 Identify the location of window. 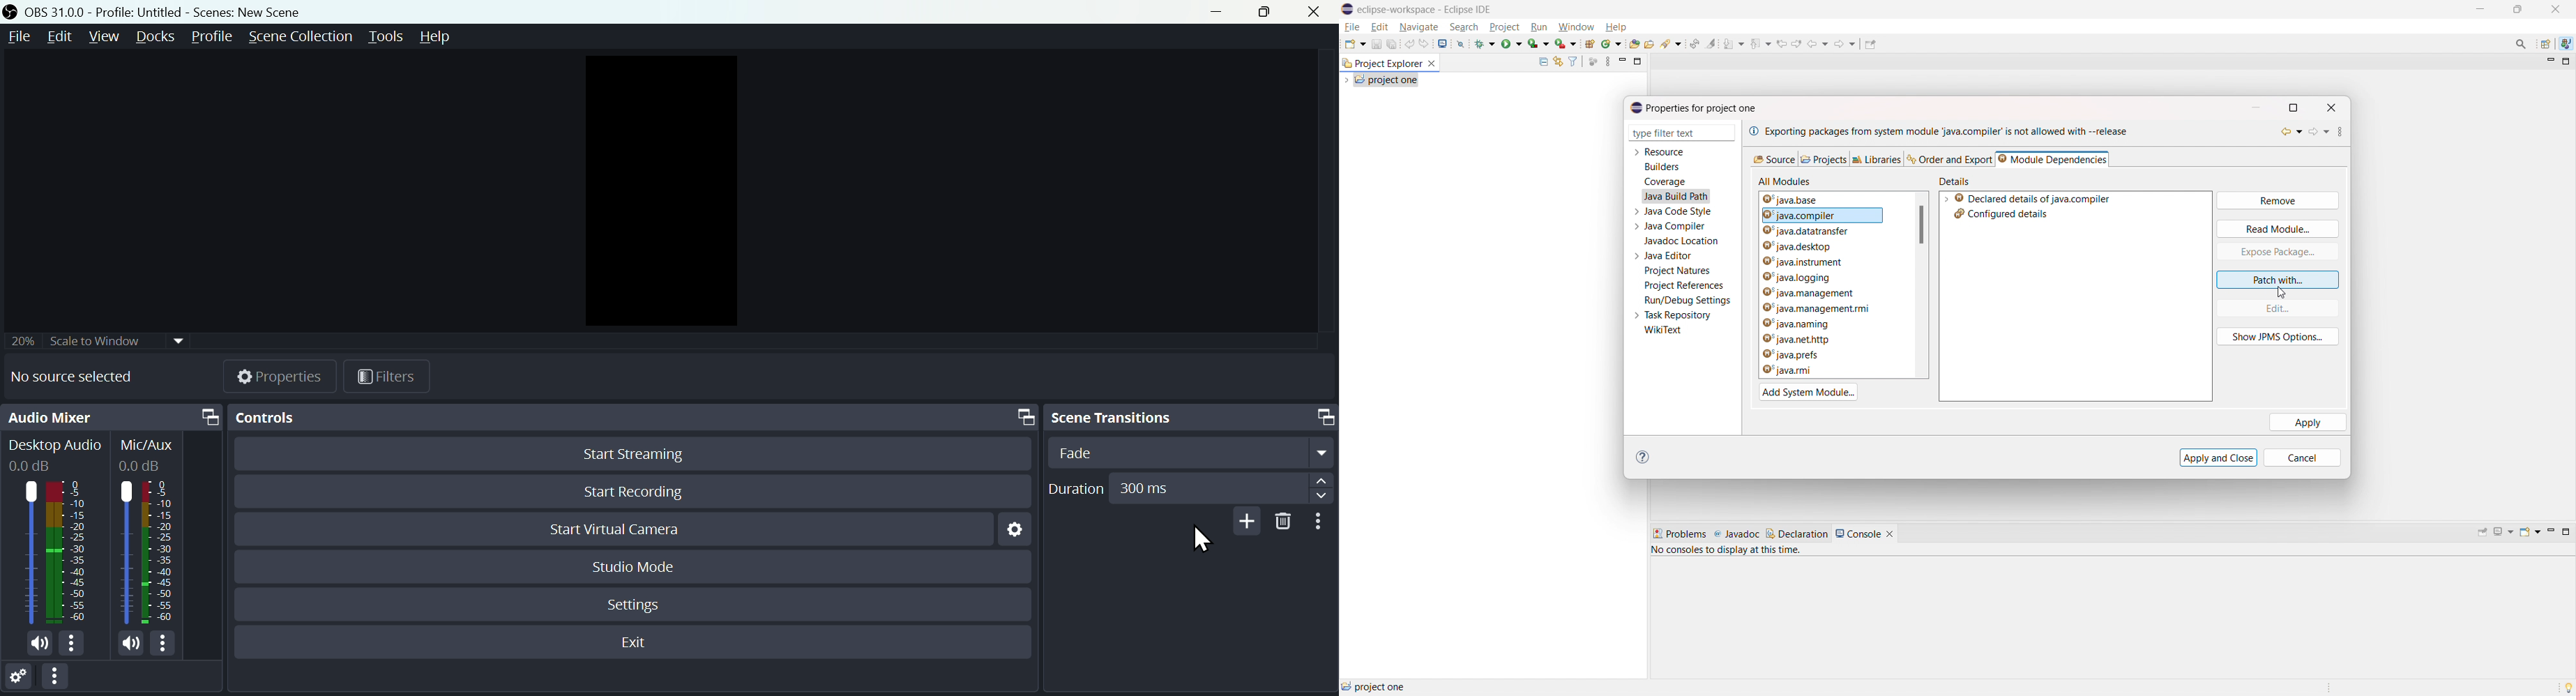
(1575, 28).